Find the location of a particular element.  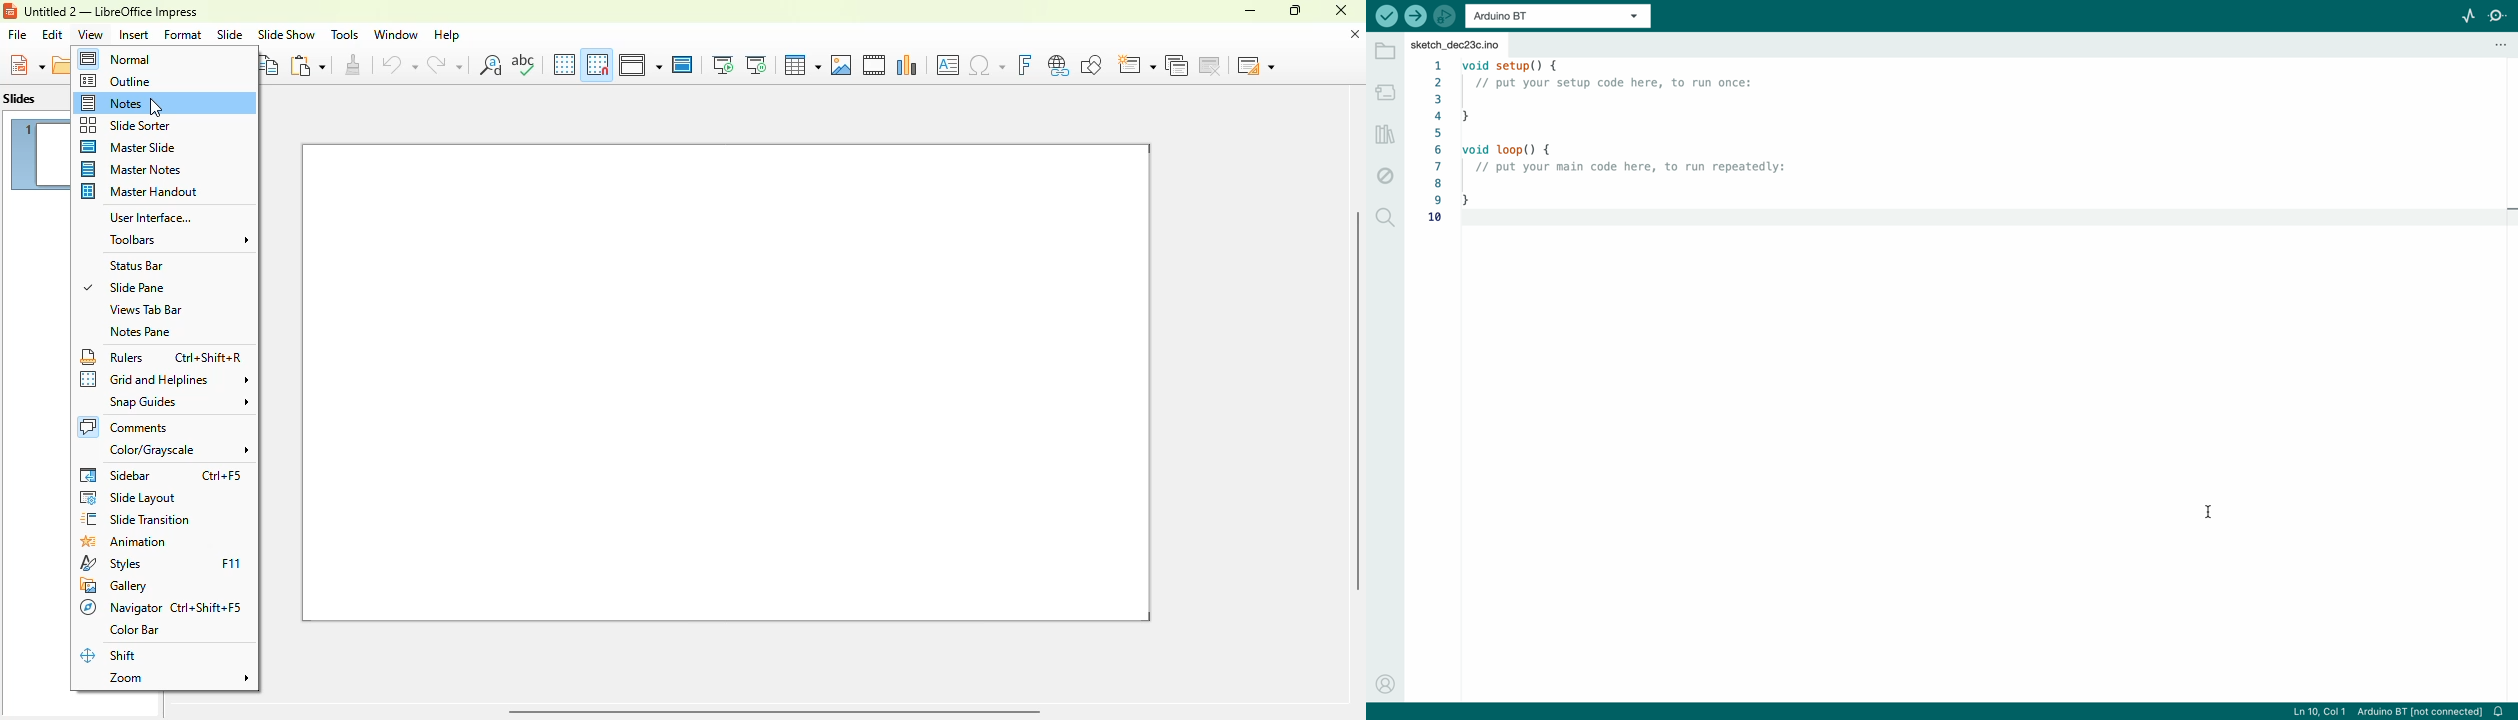

toolbars is located at coordinates (178, 240).